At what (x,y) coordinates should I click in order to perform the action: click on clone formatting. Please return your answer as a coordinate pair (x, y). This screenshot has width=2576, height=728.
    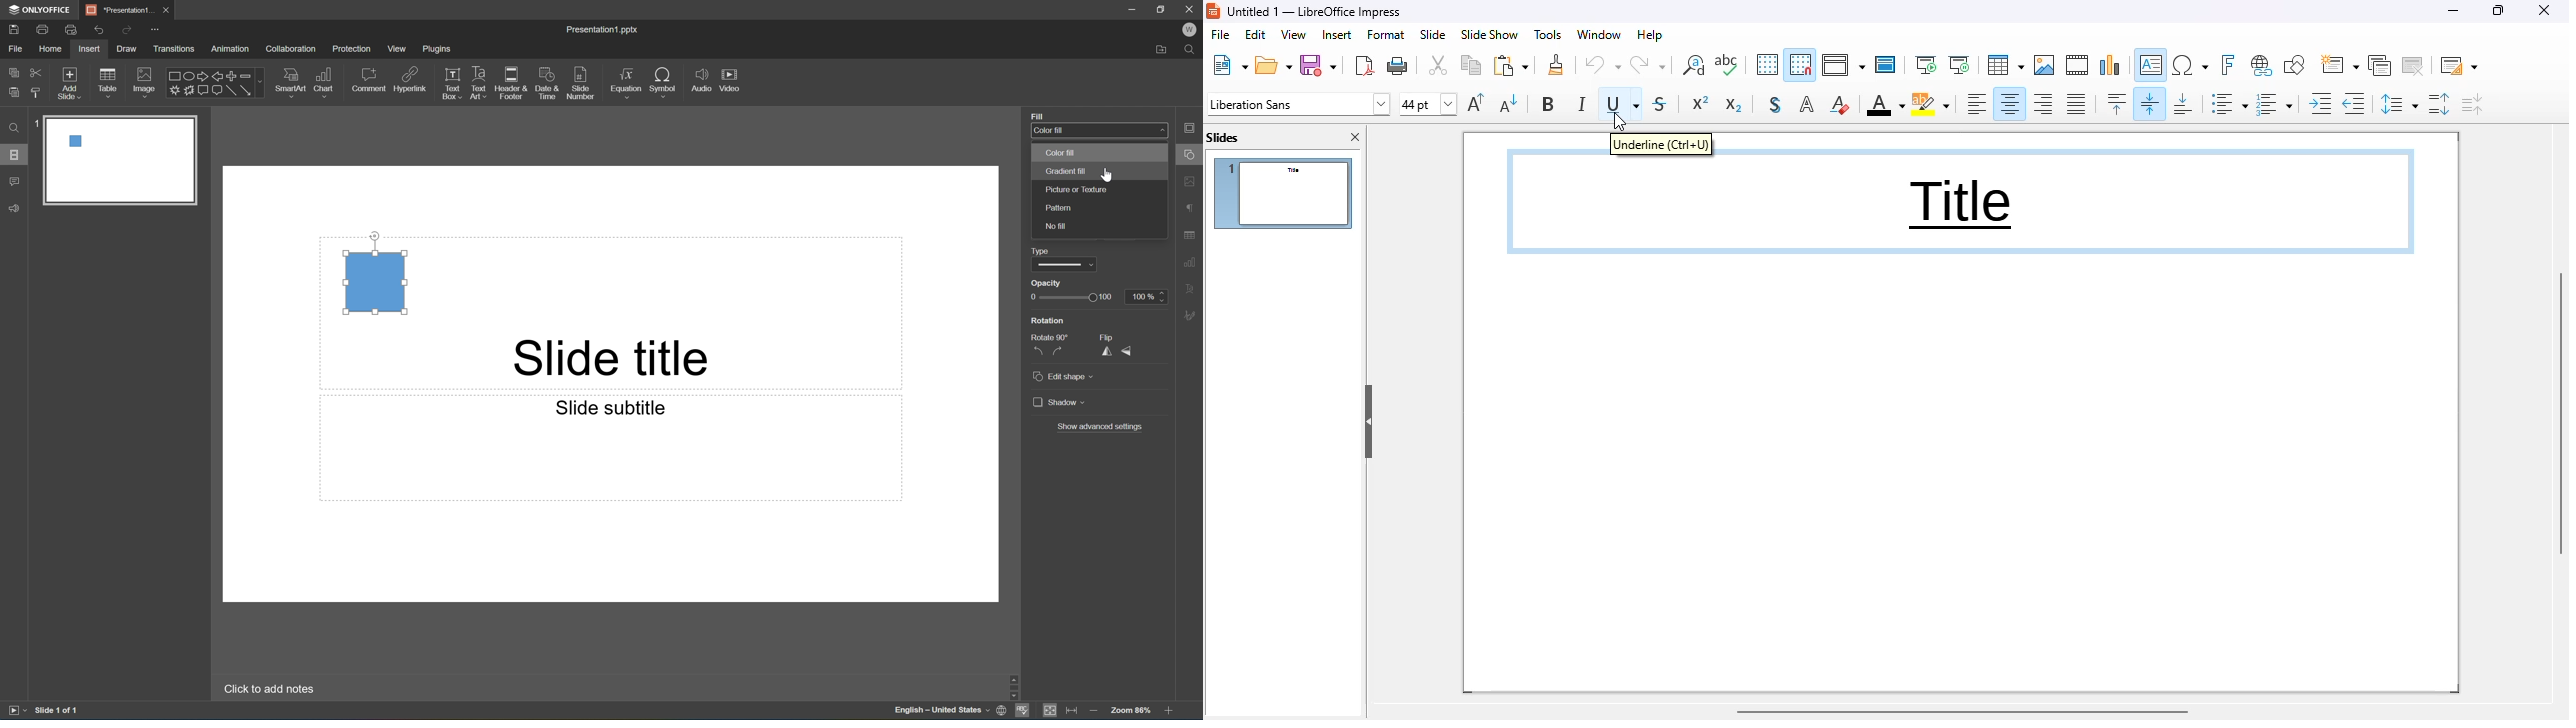
    Looking at the image, I should click on (1556, 65).